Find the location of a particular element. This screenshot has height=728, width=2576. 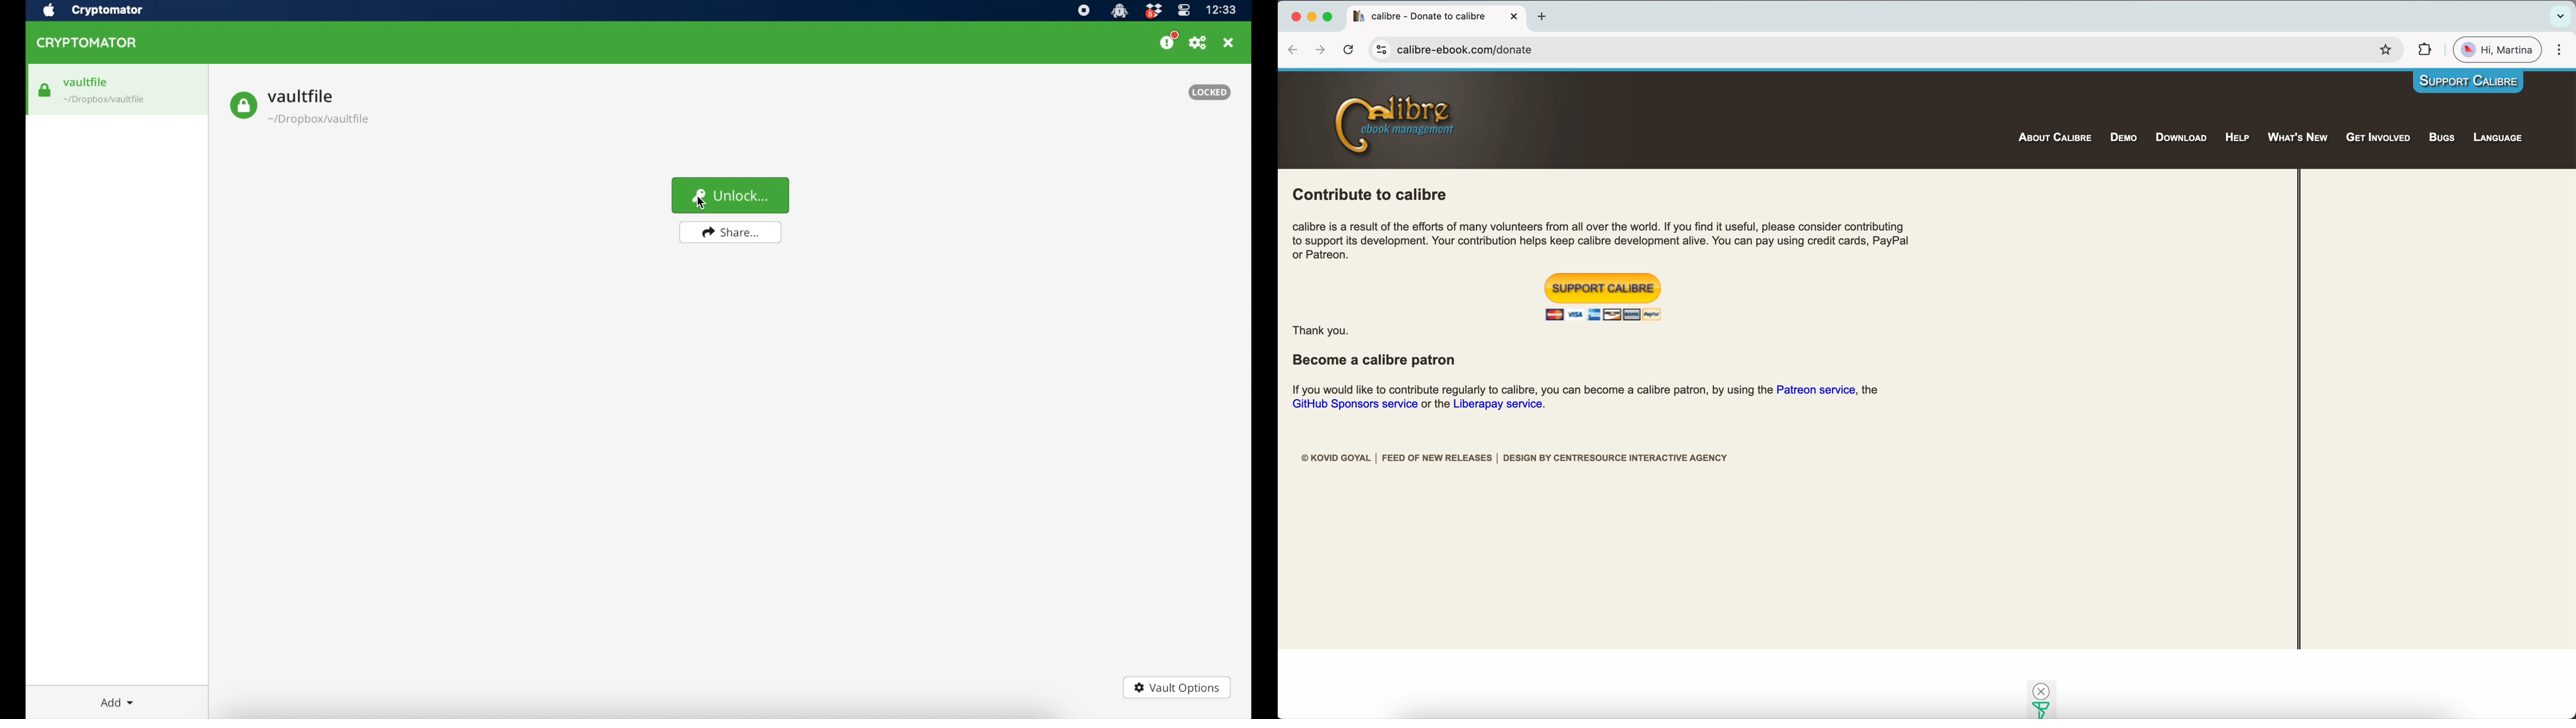

favorites is located at coordinates (2385, 50).